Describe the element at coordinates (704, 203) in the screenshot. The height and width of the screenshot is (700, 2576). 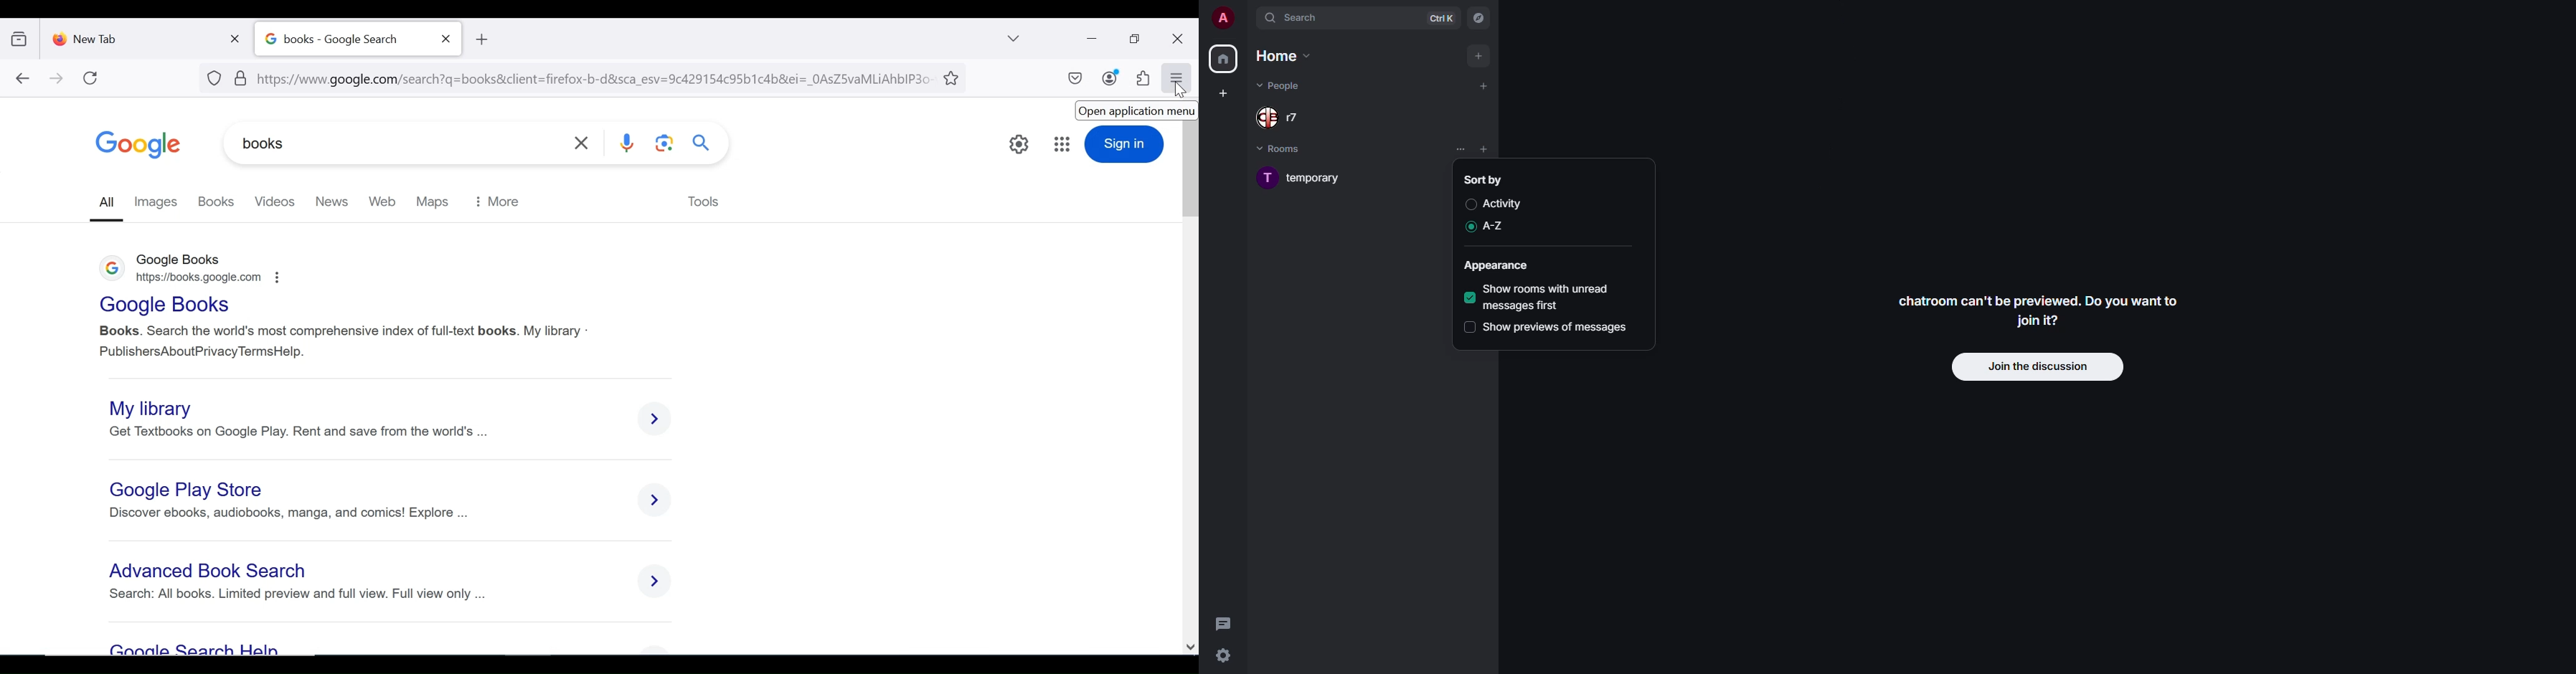
I see `tools` at that location.